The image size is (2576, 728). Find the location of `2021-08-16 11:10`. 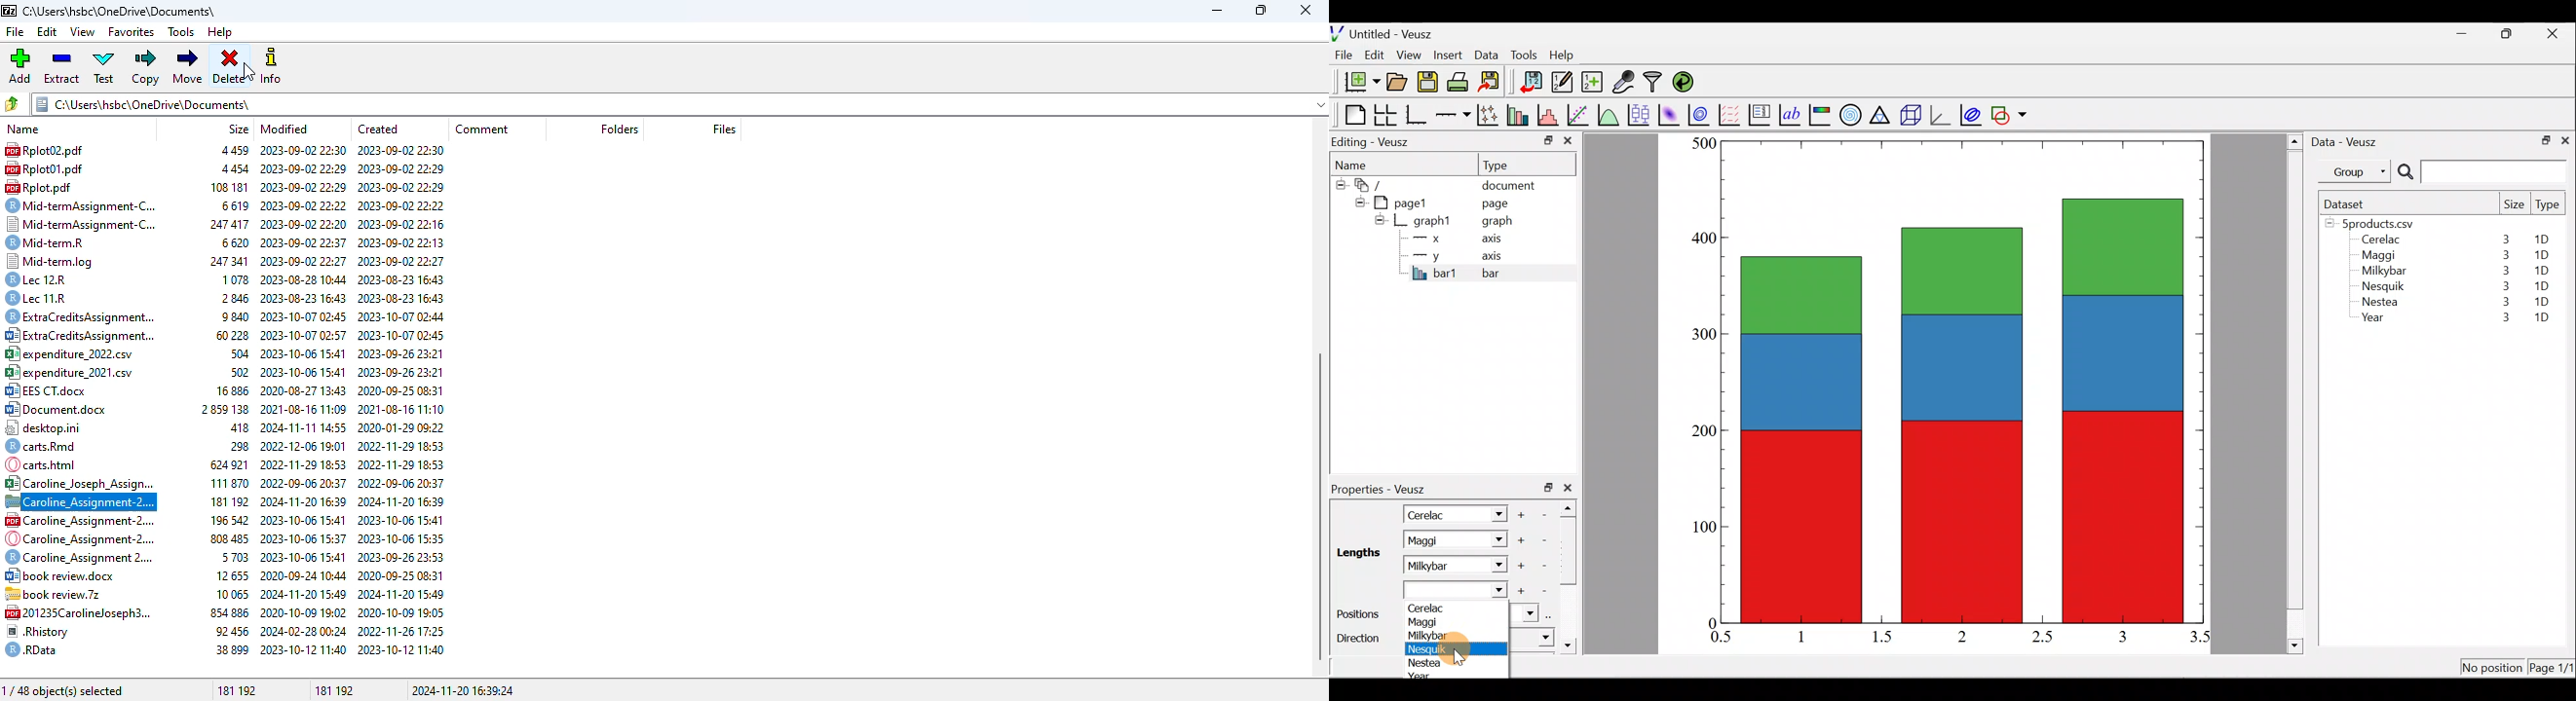

2021-08-16 11:10 is located at coordinates (402, 411).